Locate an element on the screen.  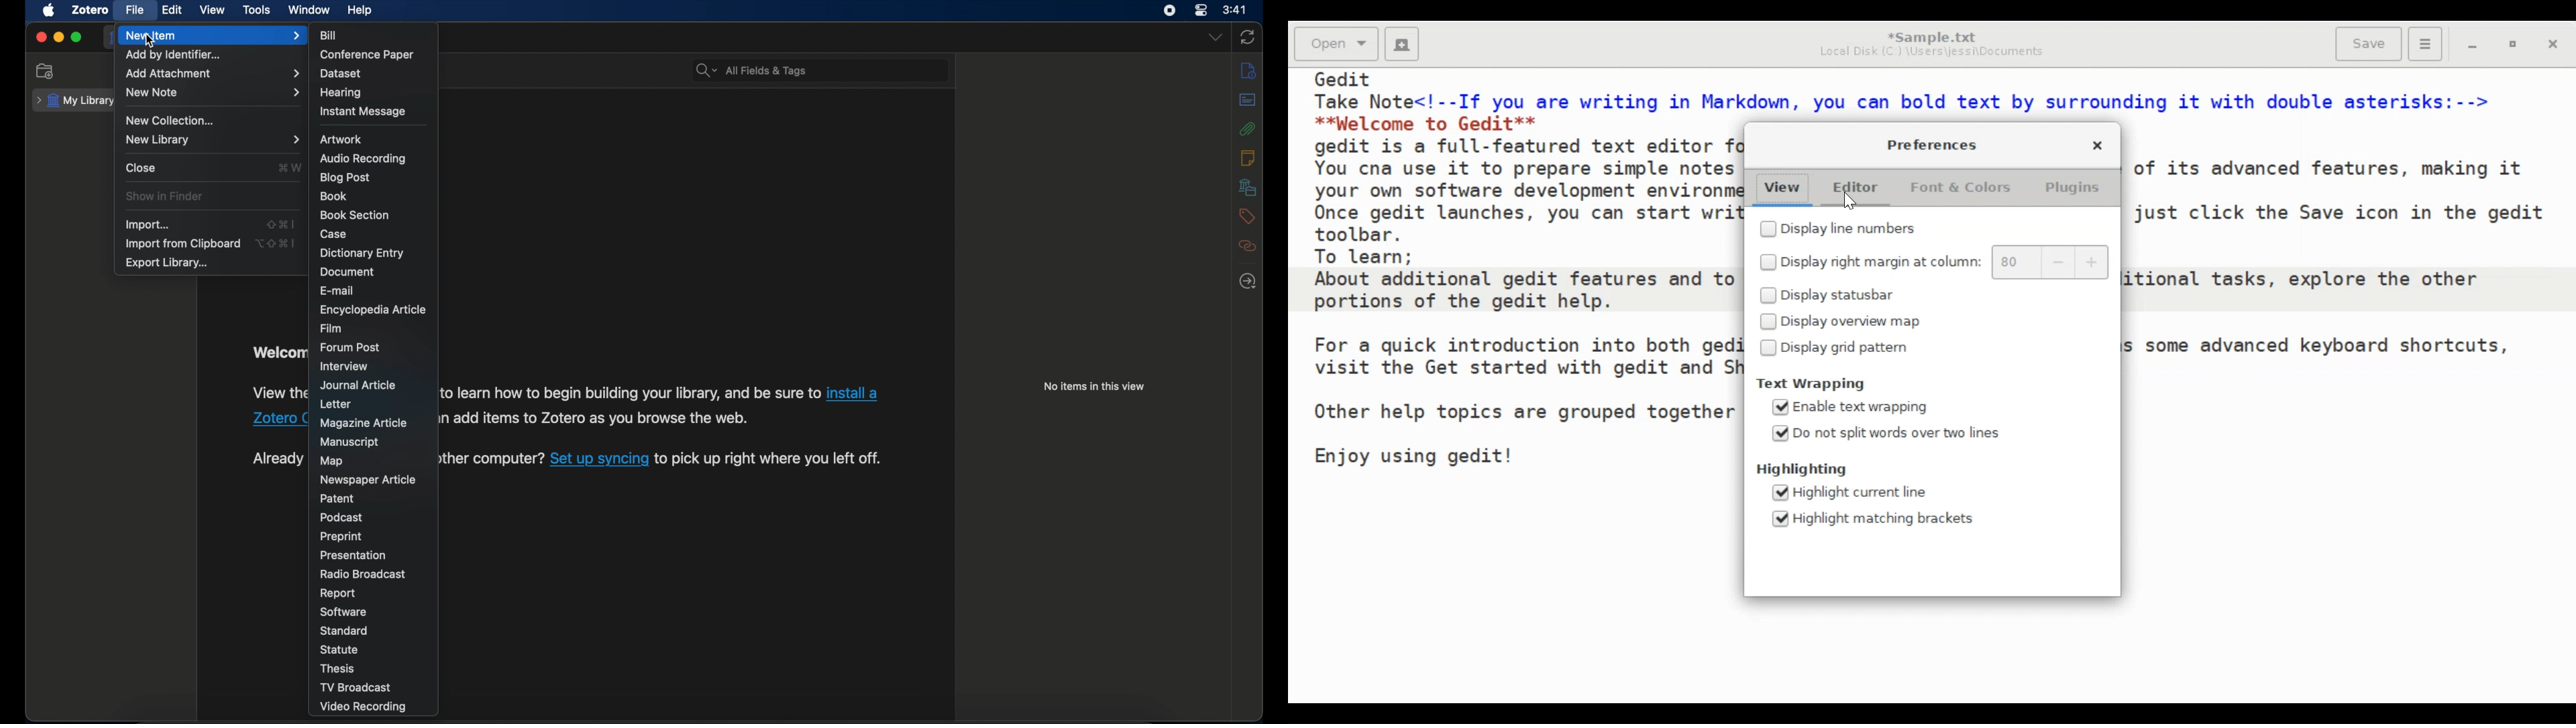
statue is located at coordinates (339, 649).